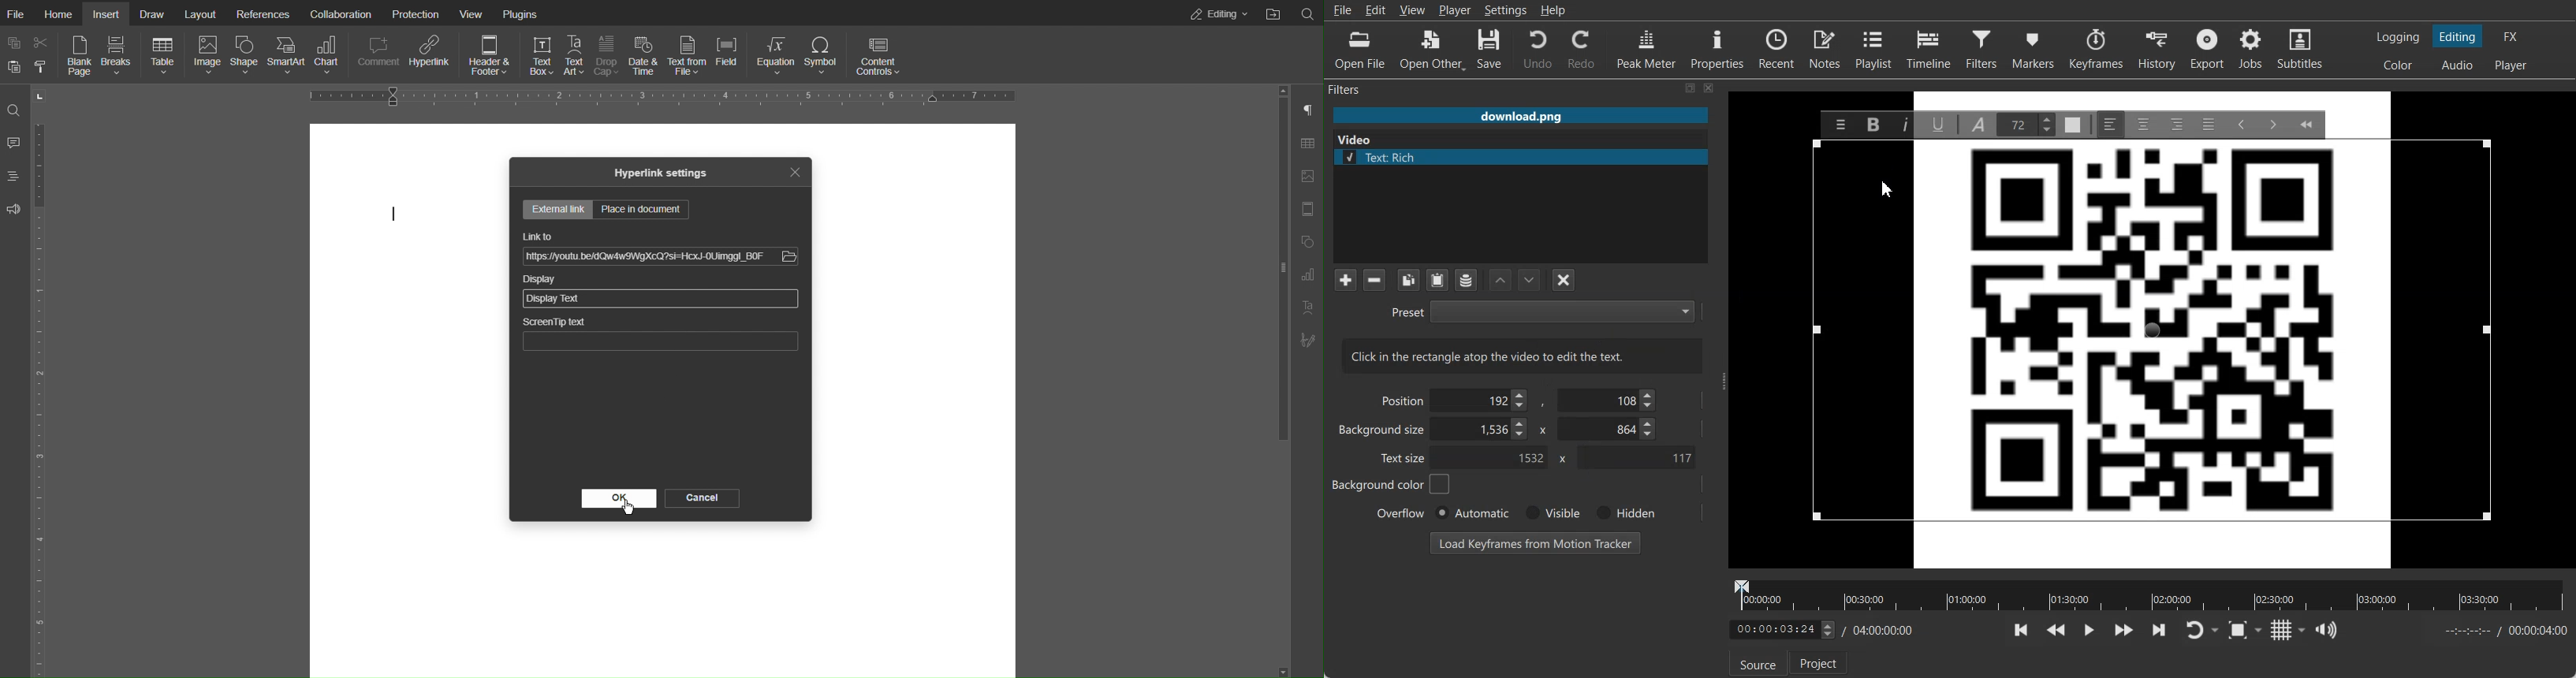 The width and height of the screenshot is (2576, 700). I want to click on slider, so click(1277, 293).